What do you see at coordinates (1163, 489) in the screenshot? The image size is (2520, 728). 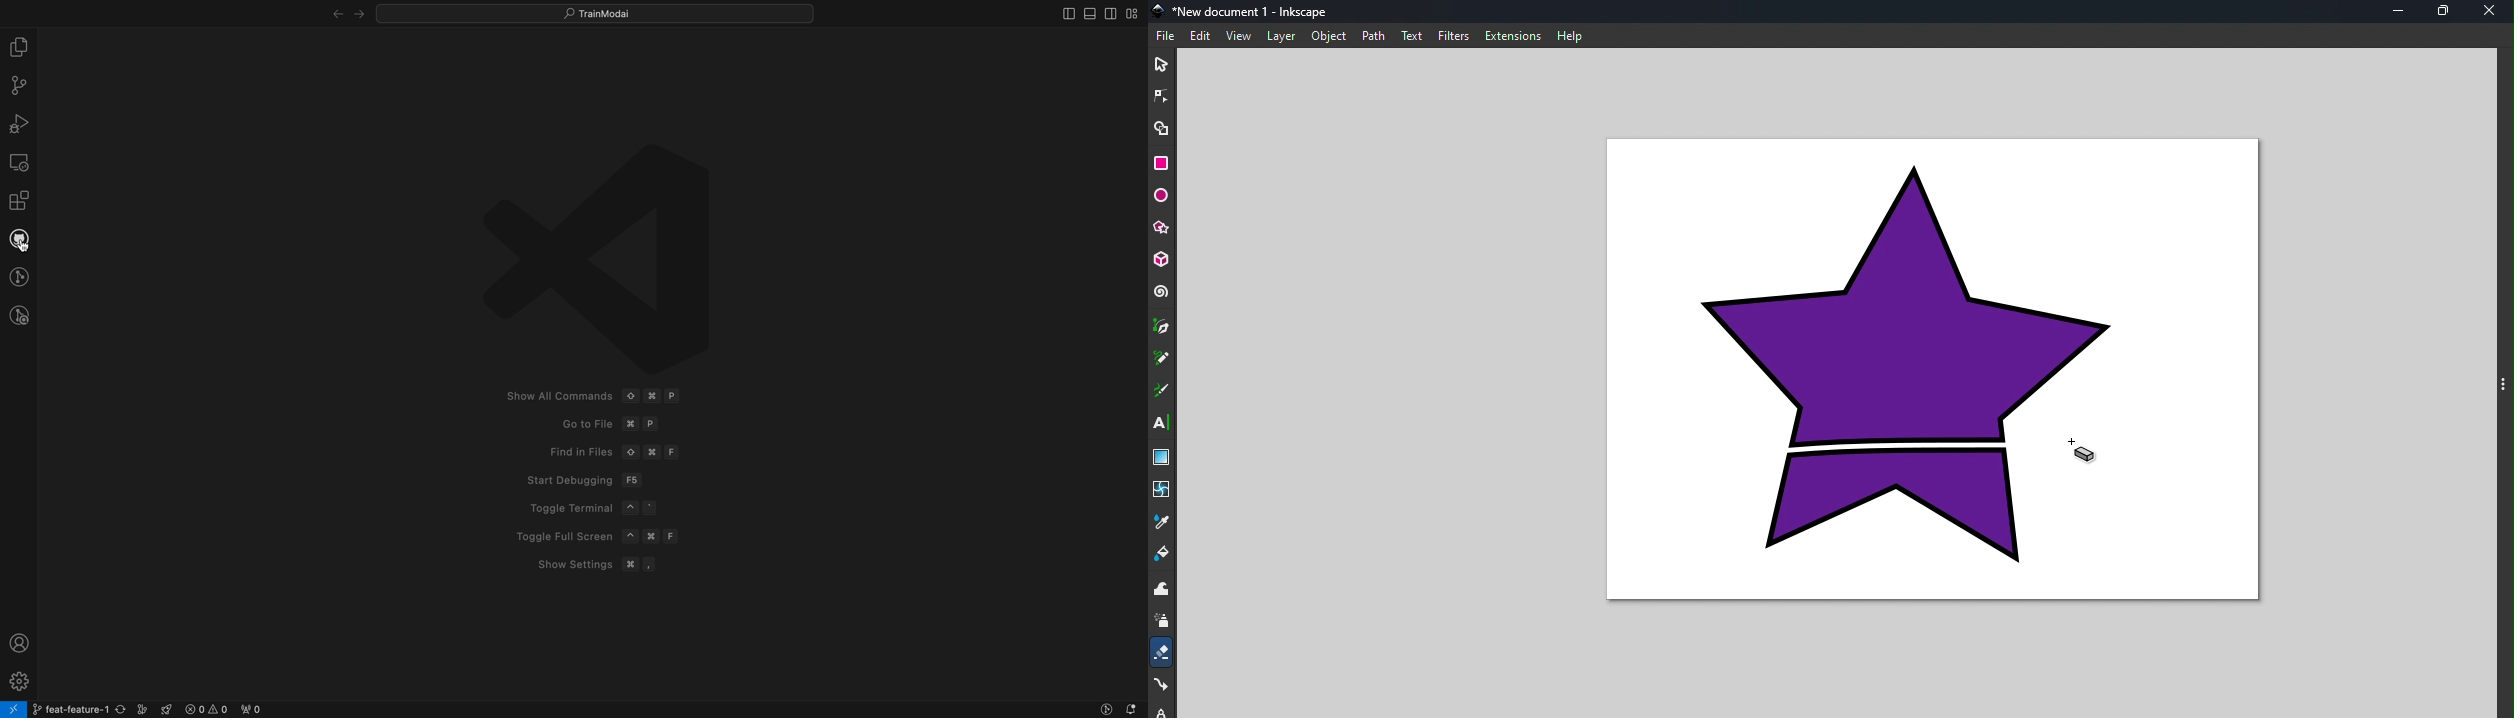 I see `mesh tool` at bounding box center [1163, 489].